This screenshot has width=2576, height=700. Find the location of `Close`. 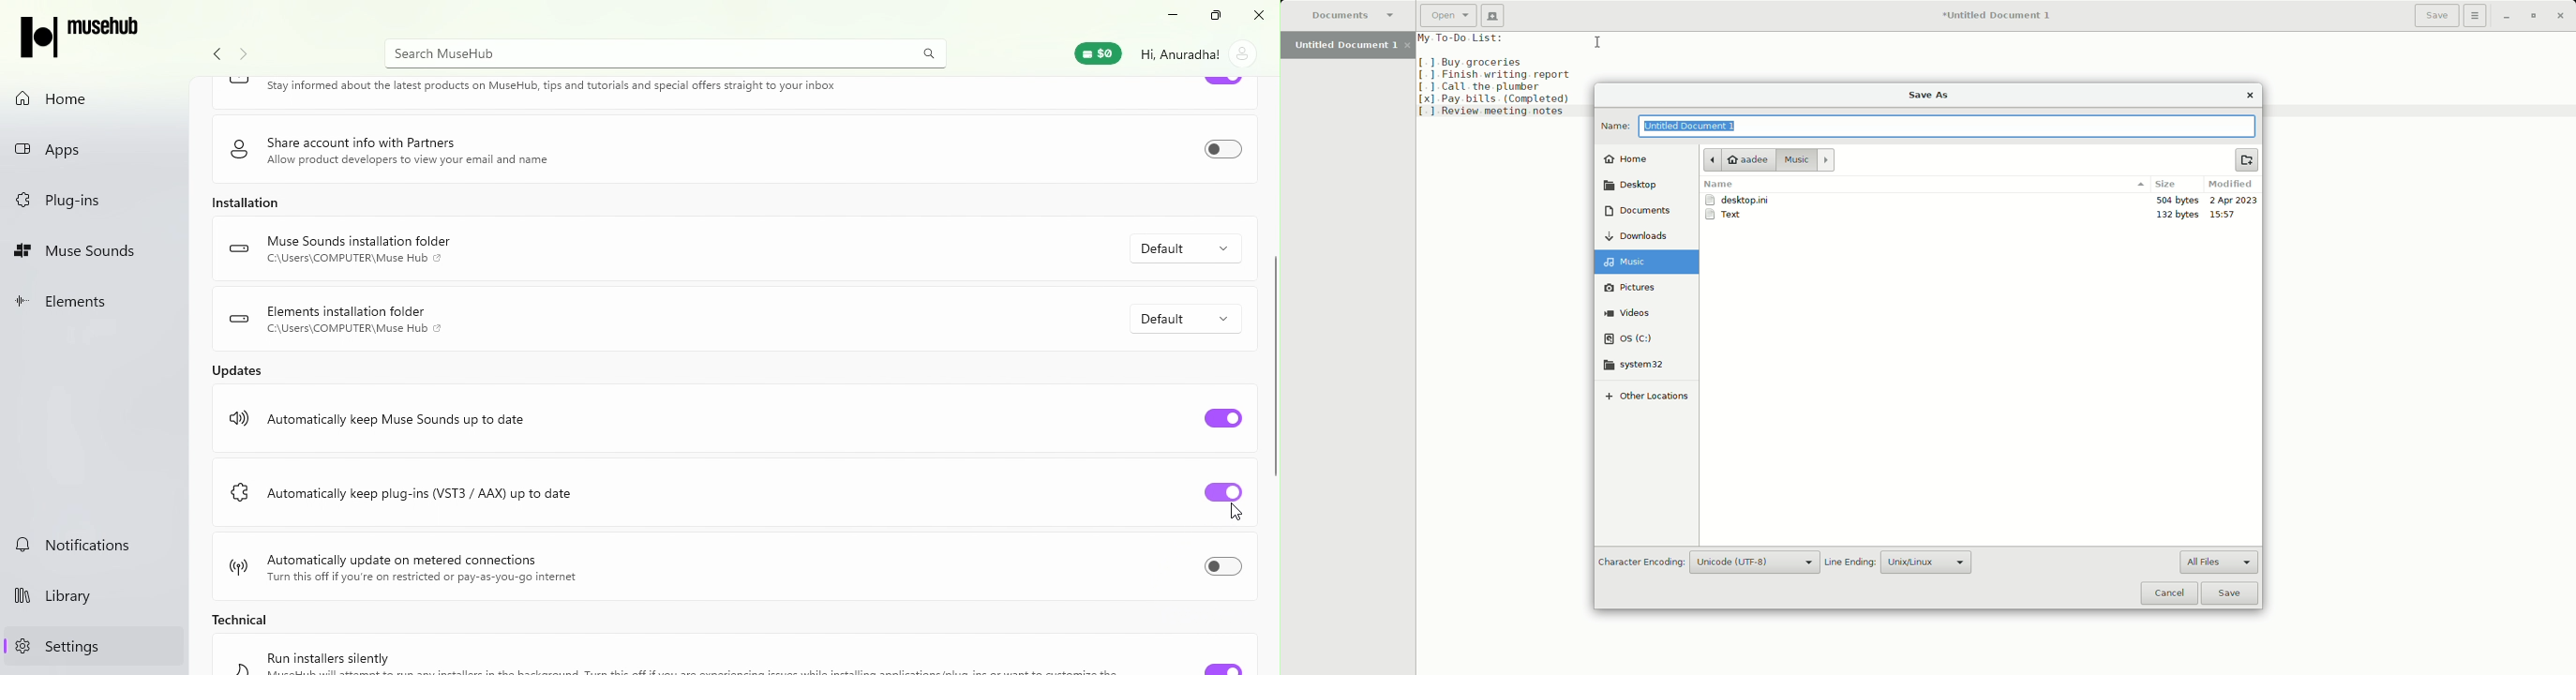

Close is located at coordinates (1262, 18).